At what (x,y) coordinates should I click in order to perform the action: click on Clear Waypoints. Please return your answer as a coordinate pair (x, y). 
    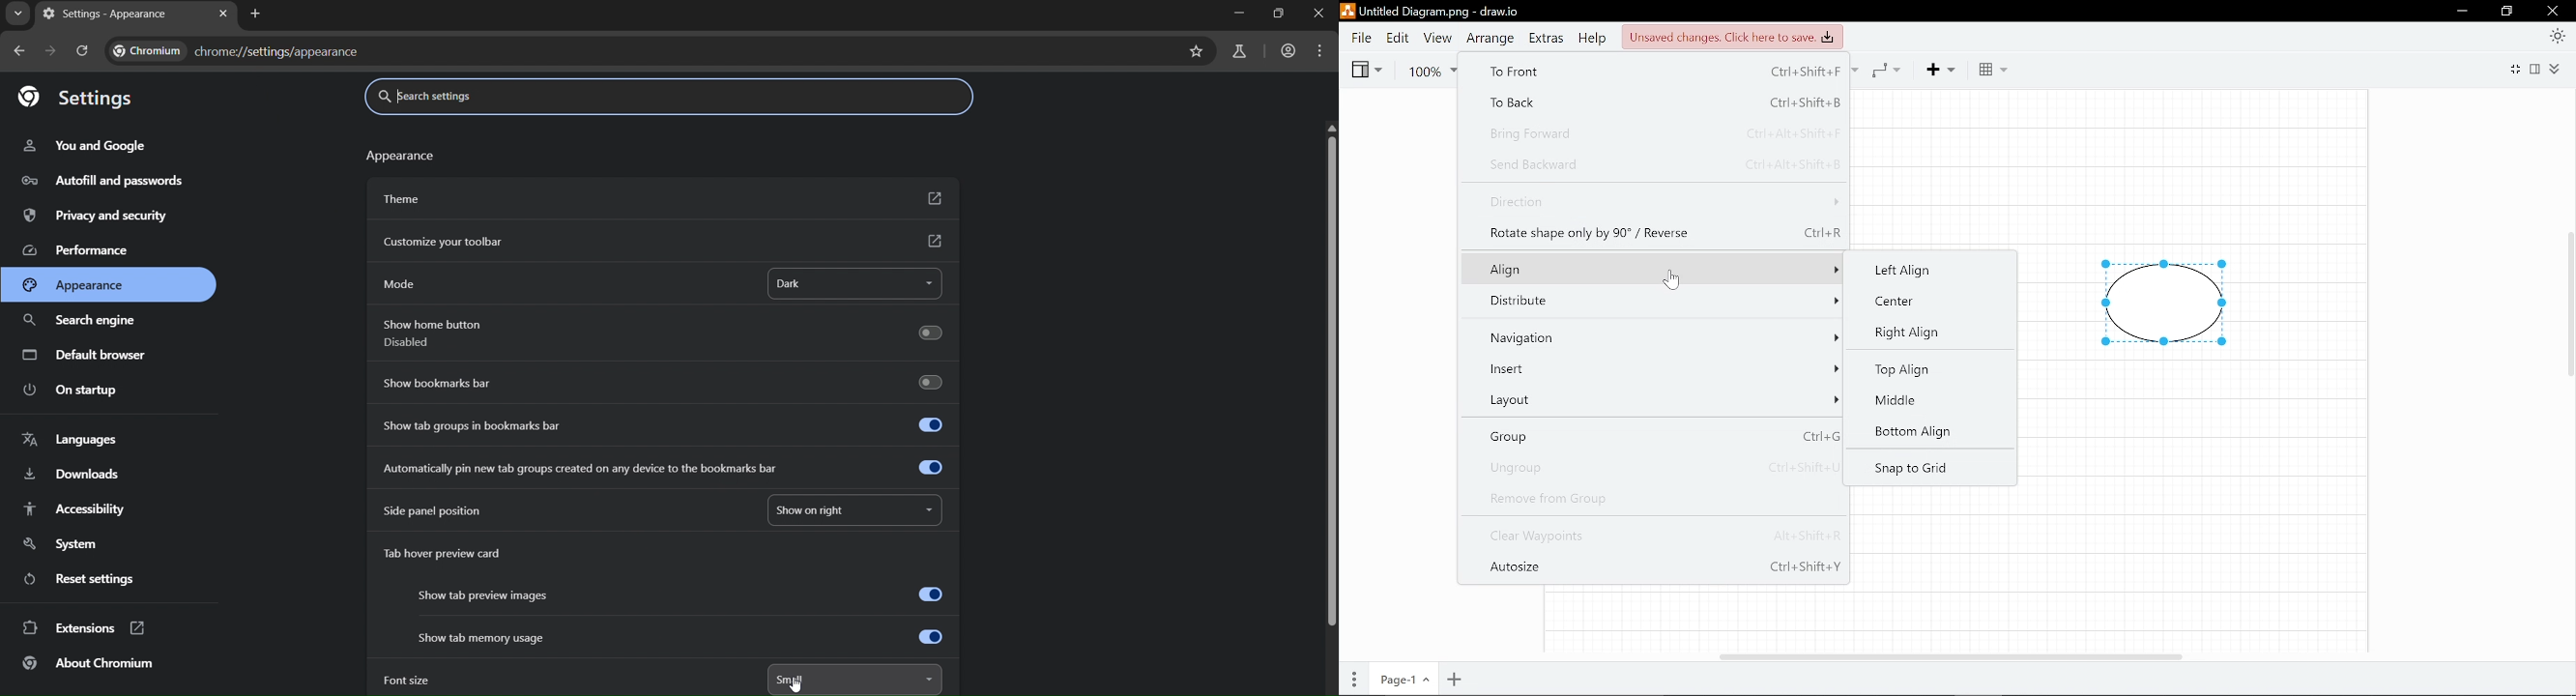
    Looking at the image, I should click on (1662, 537).